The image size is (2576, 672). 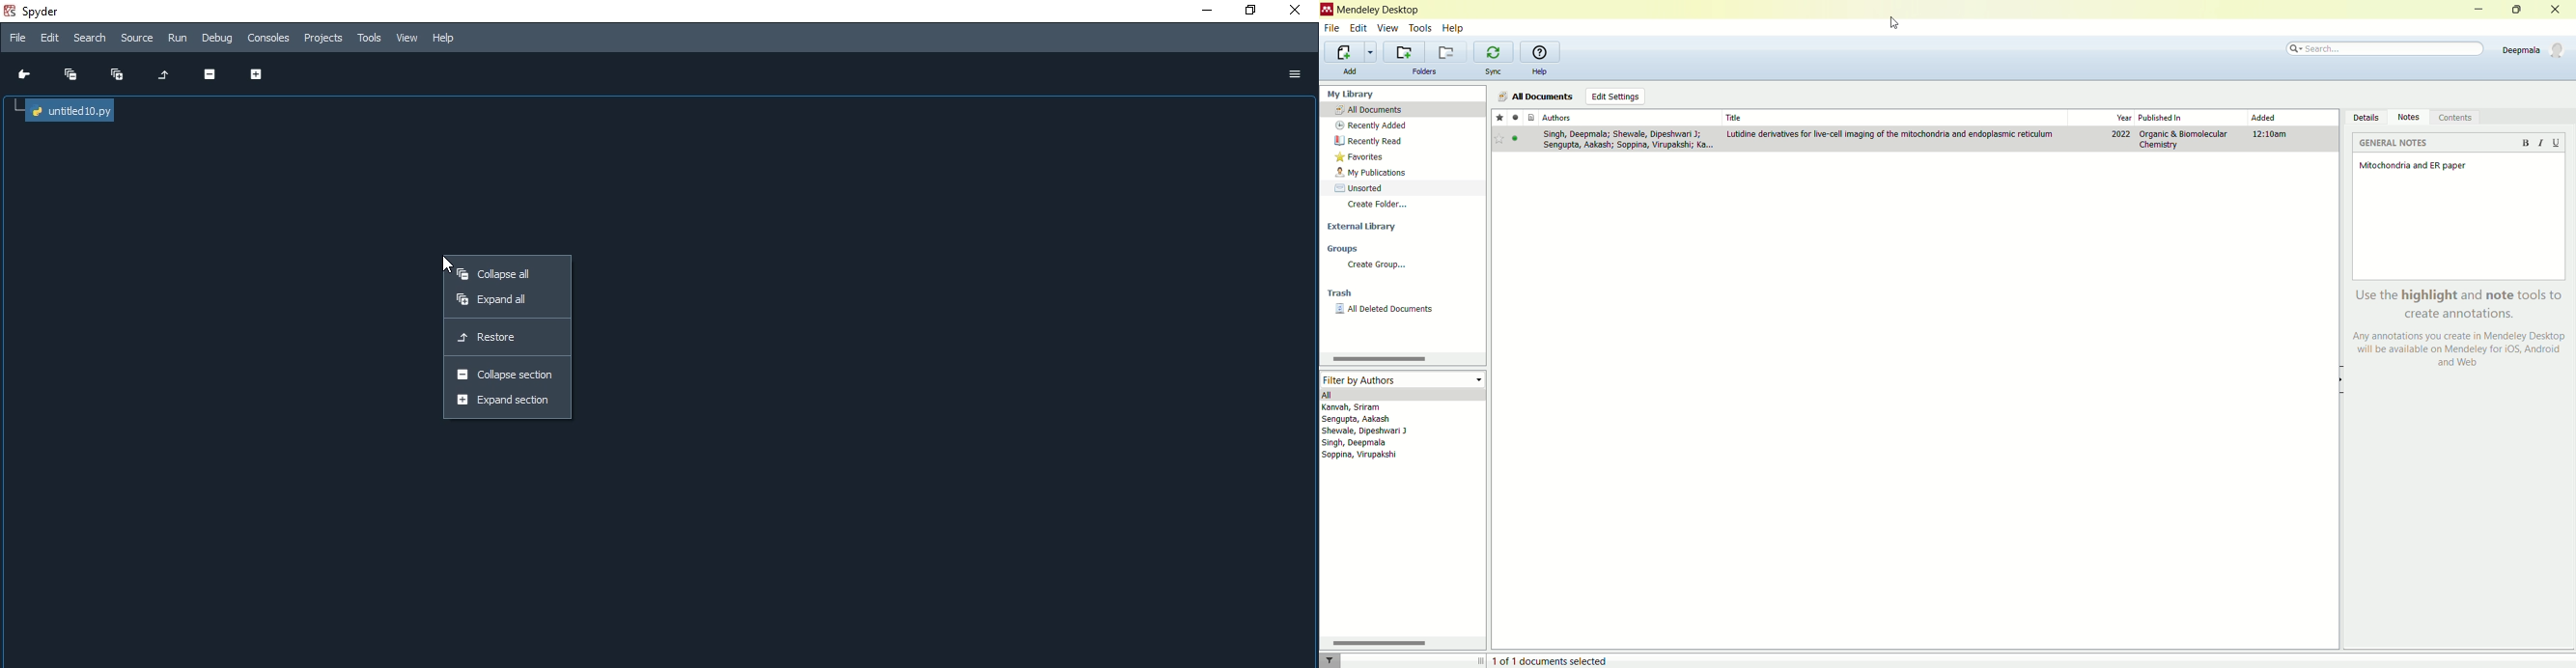 What do you see at coordinates (447, 267) in the screenshot?
I see `cursor` at bounding box center [447, 267].